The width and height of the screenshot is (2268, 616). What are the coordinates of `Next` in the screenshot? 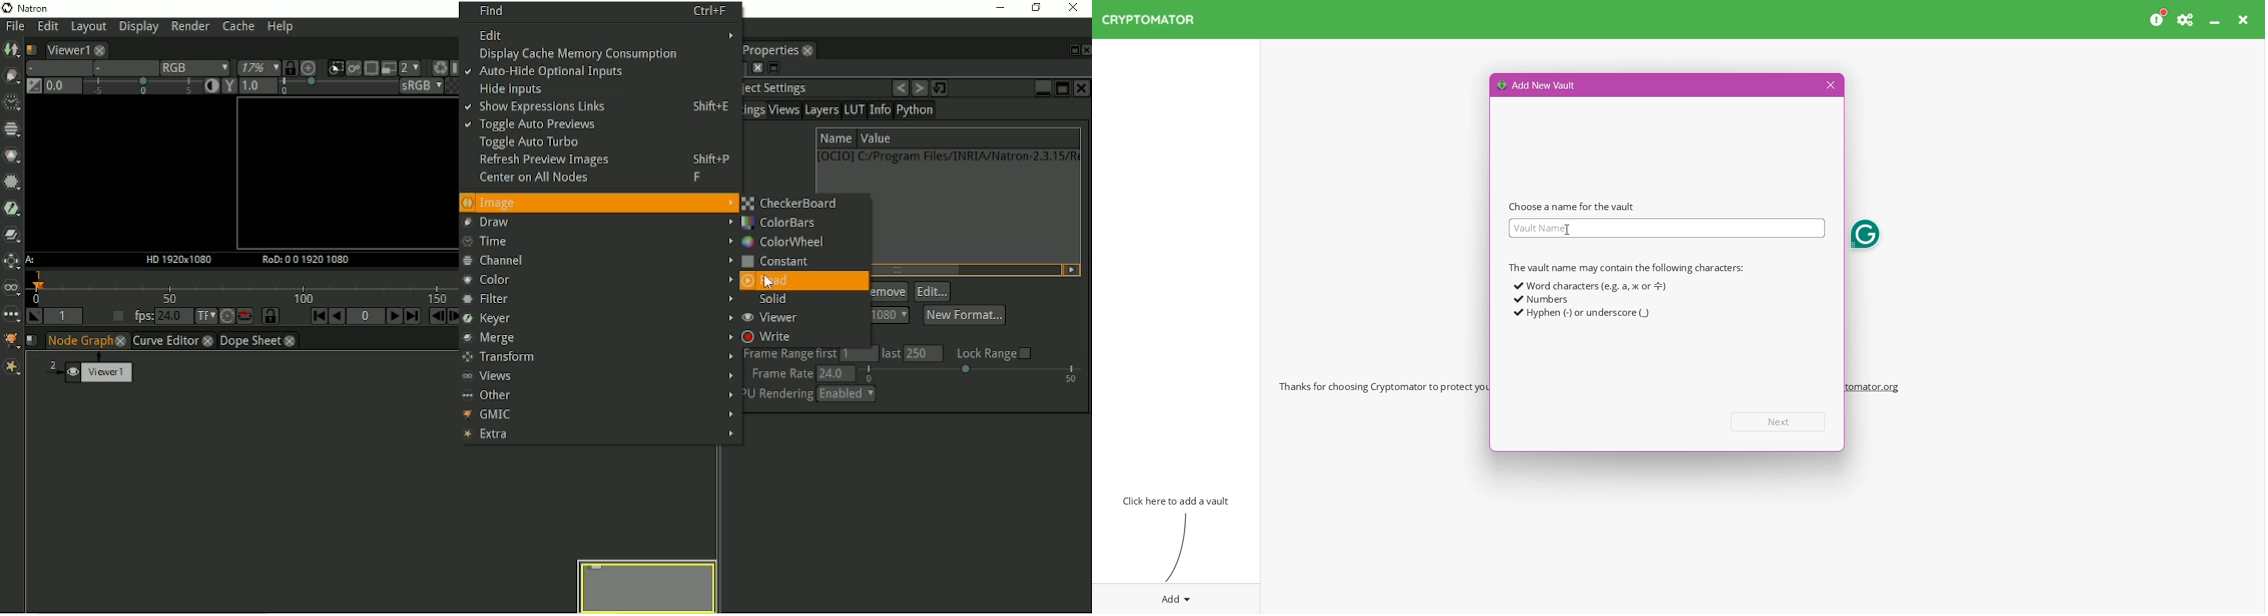 It's located at (1779, 421).